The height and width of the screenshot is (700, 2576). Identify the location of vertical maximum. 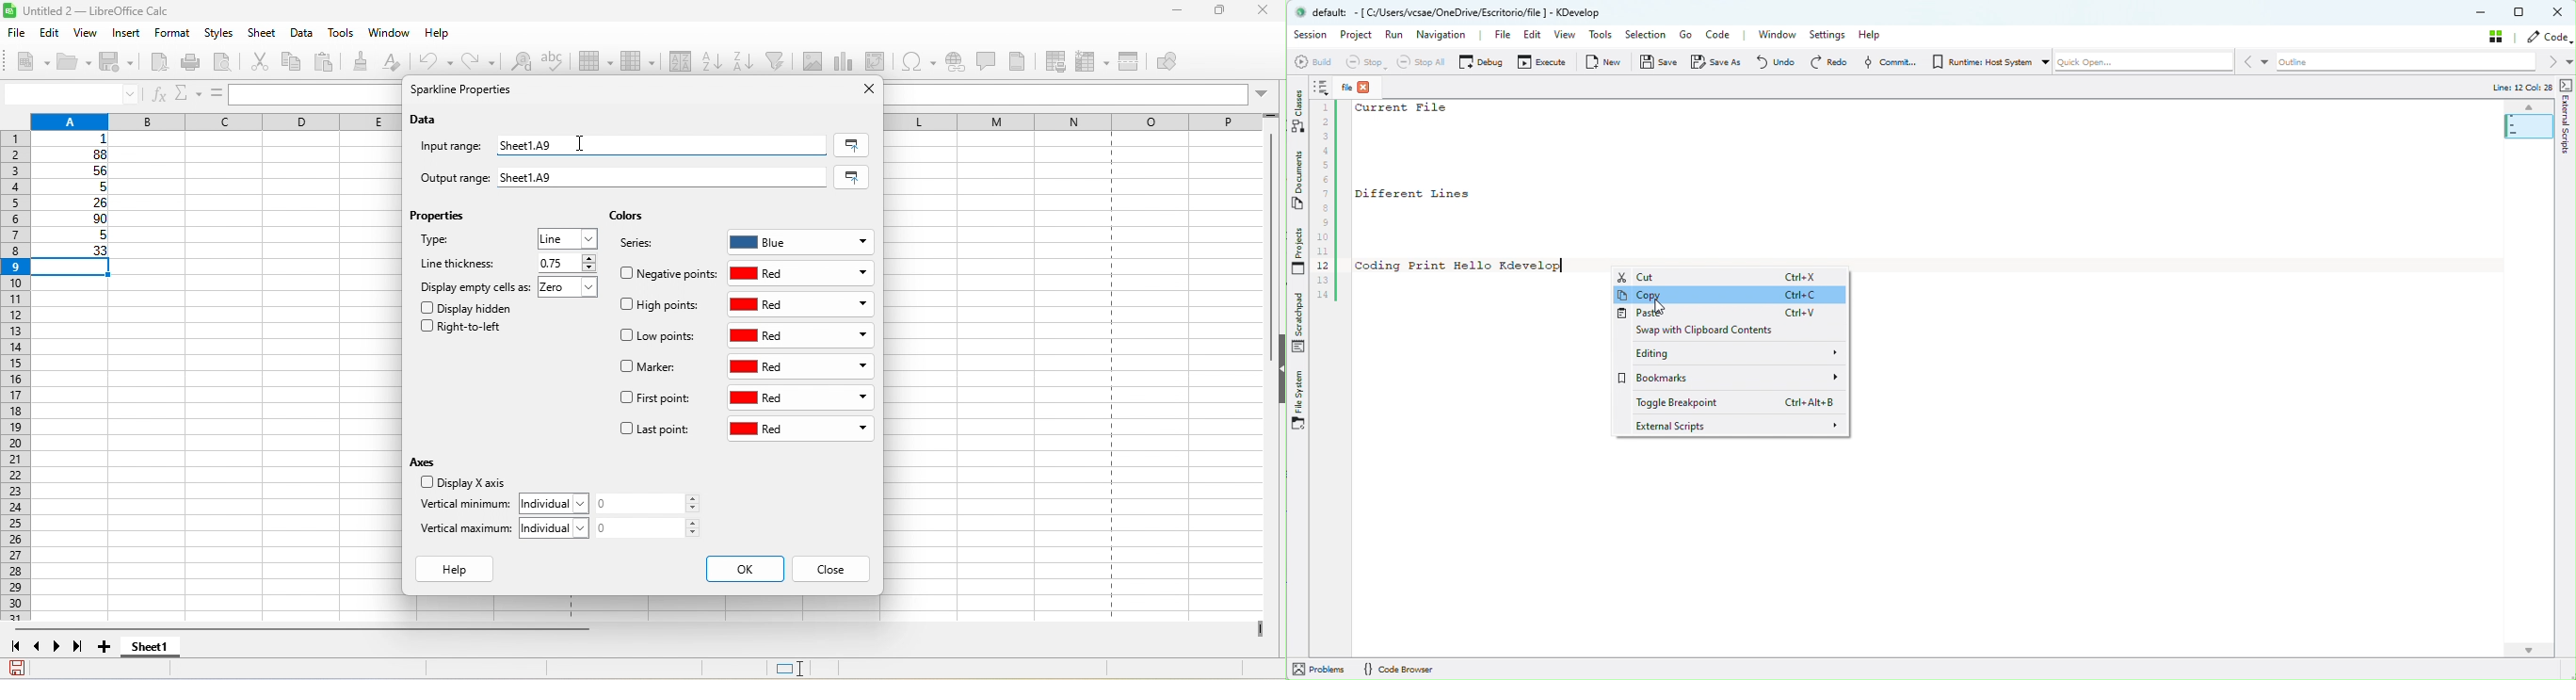
(467, 532).